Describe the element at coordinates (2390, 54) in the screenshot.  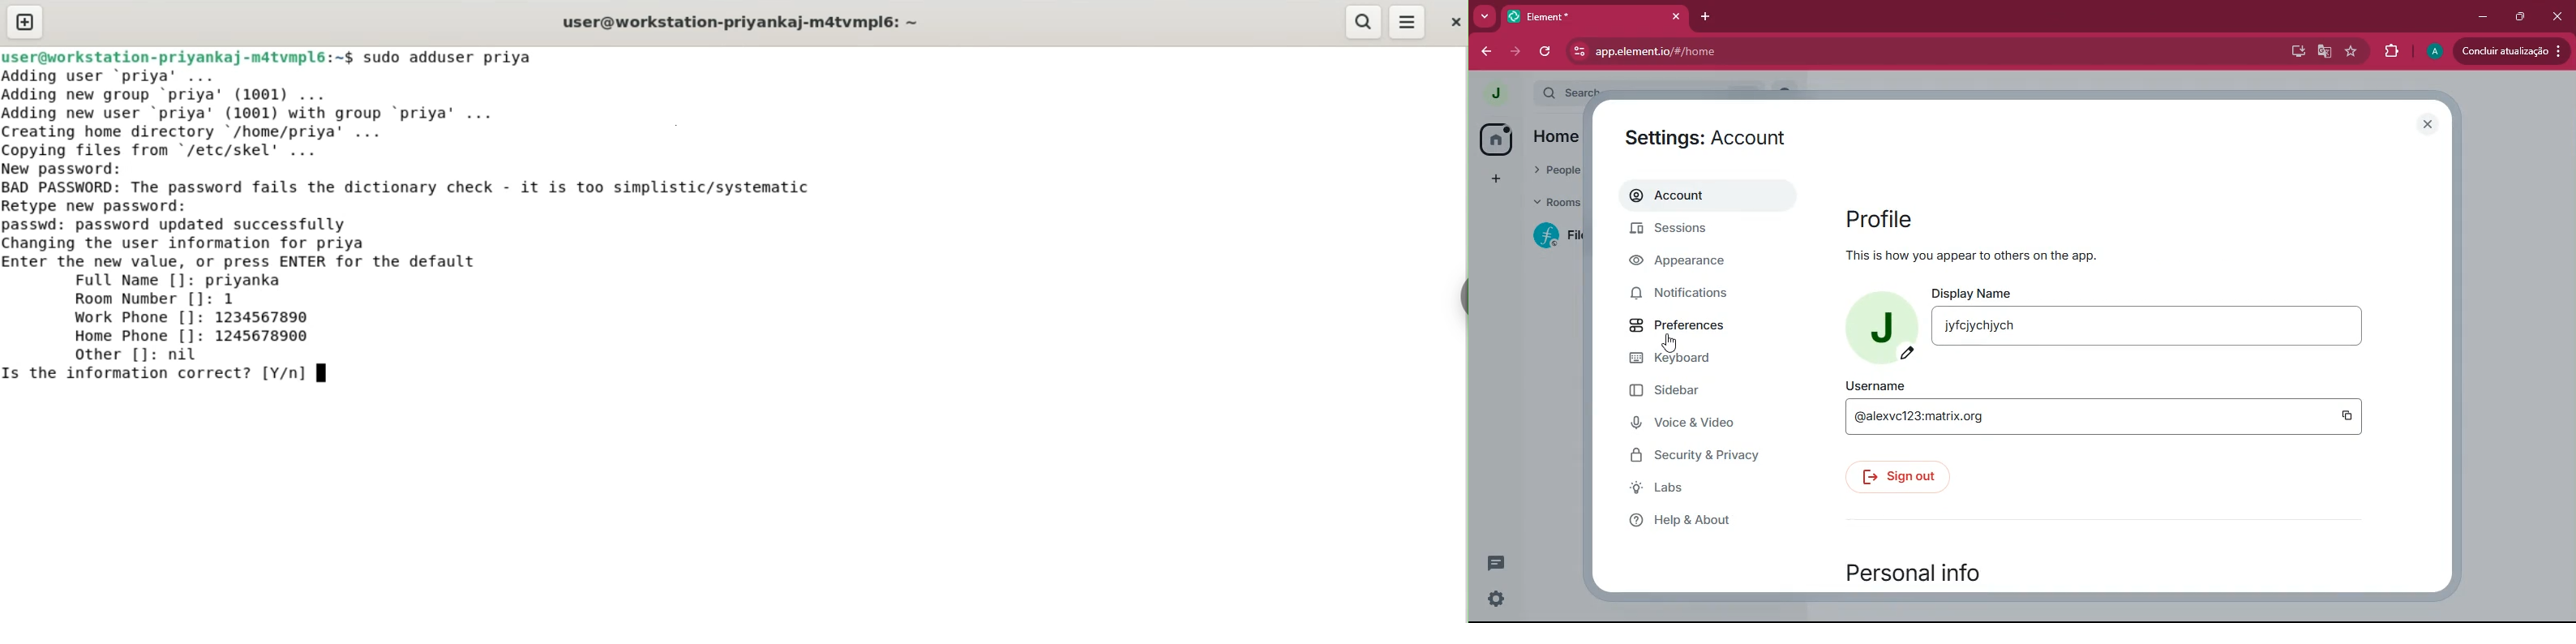
I see `extensions` at that location.